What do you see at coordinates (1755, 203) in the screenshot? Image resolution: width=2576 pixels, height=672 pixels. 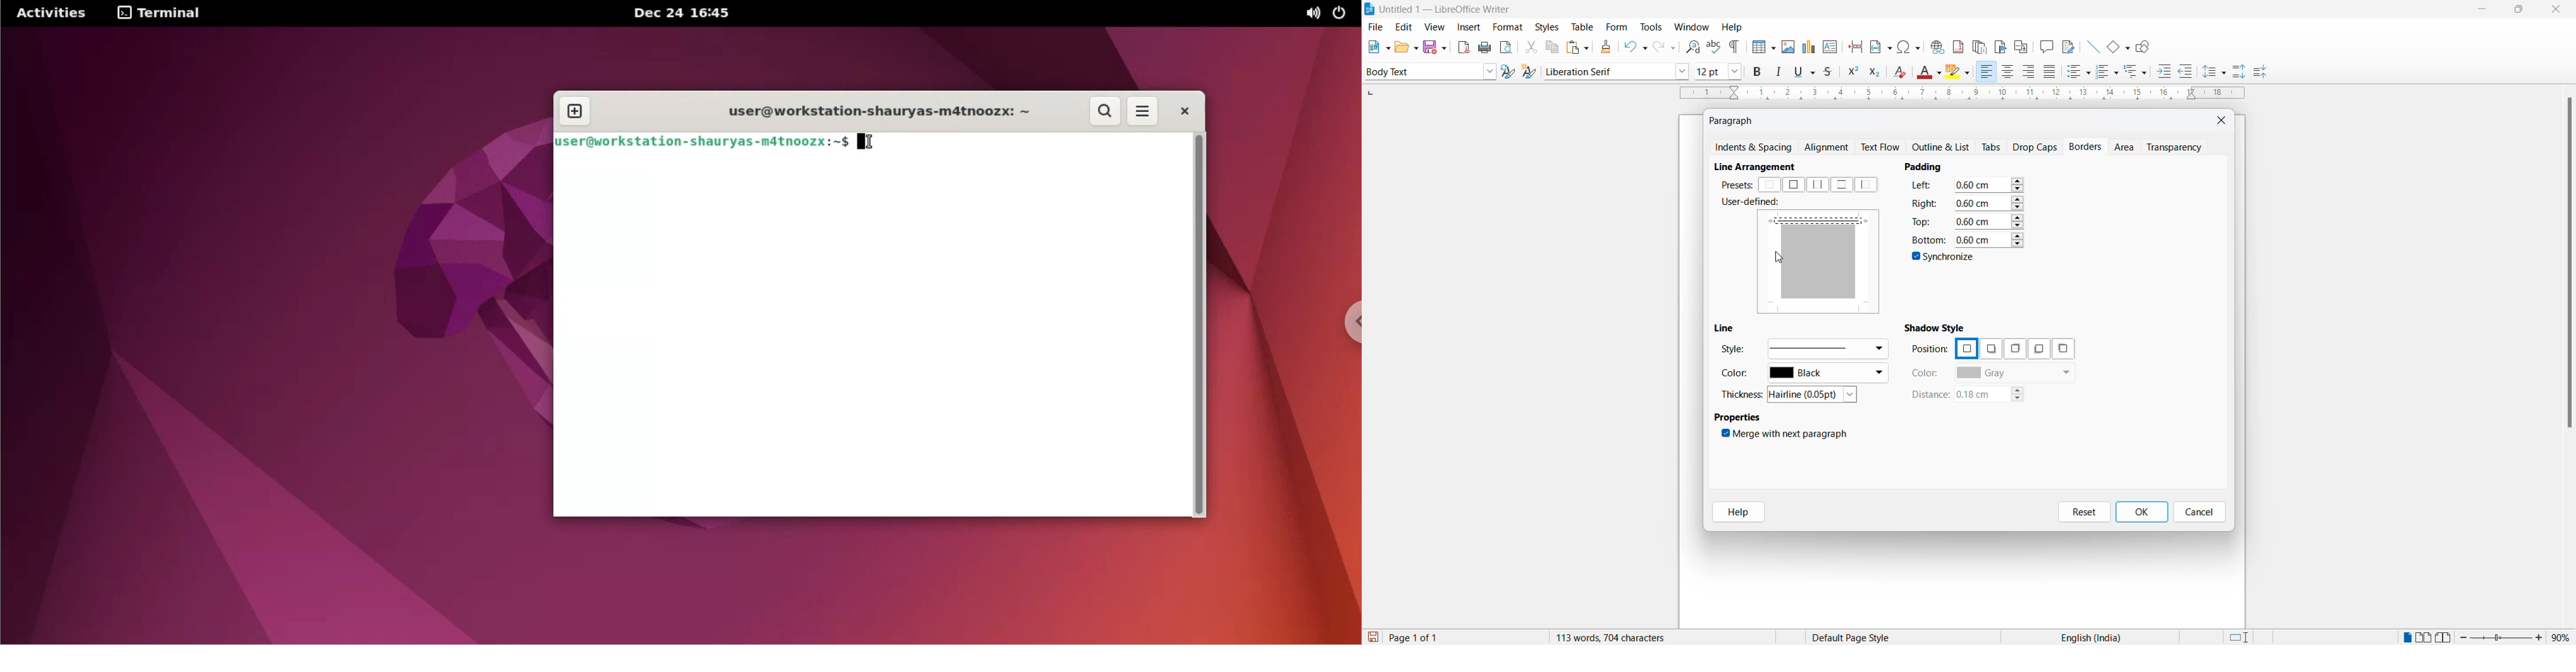 I see `user defined` at bounding box center [1755, 203].